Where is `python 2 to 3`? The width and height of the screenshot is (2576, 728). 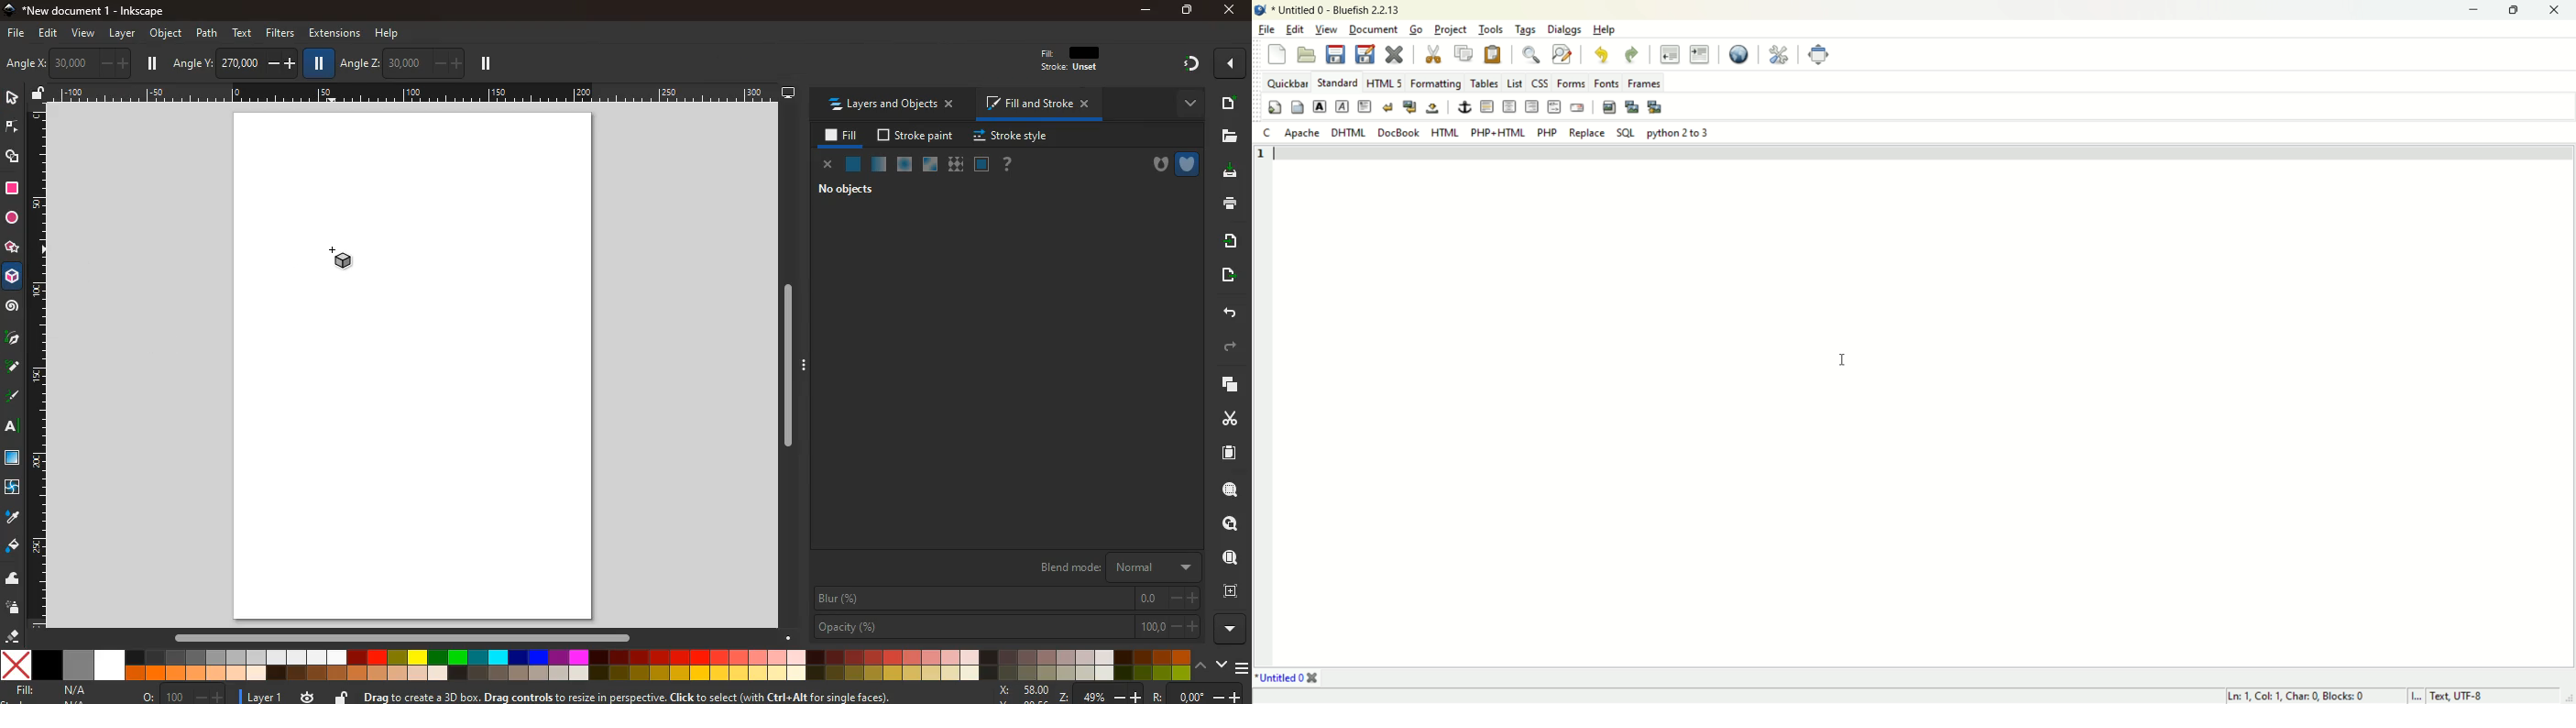
python 2 to 3 is located at coordinates (1680, 133).